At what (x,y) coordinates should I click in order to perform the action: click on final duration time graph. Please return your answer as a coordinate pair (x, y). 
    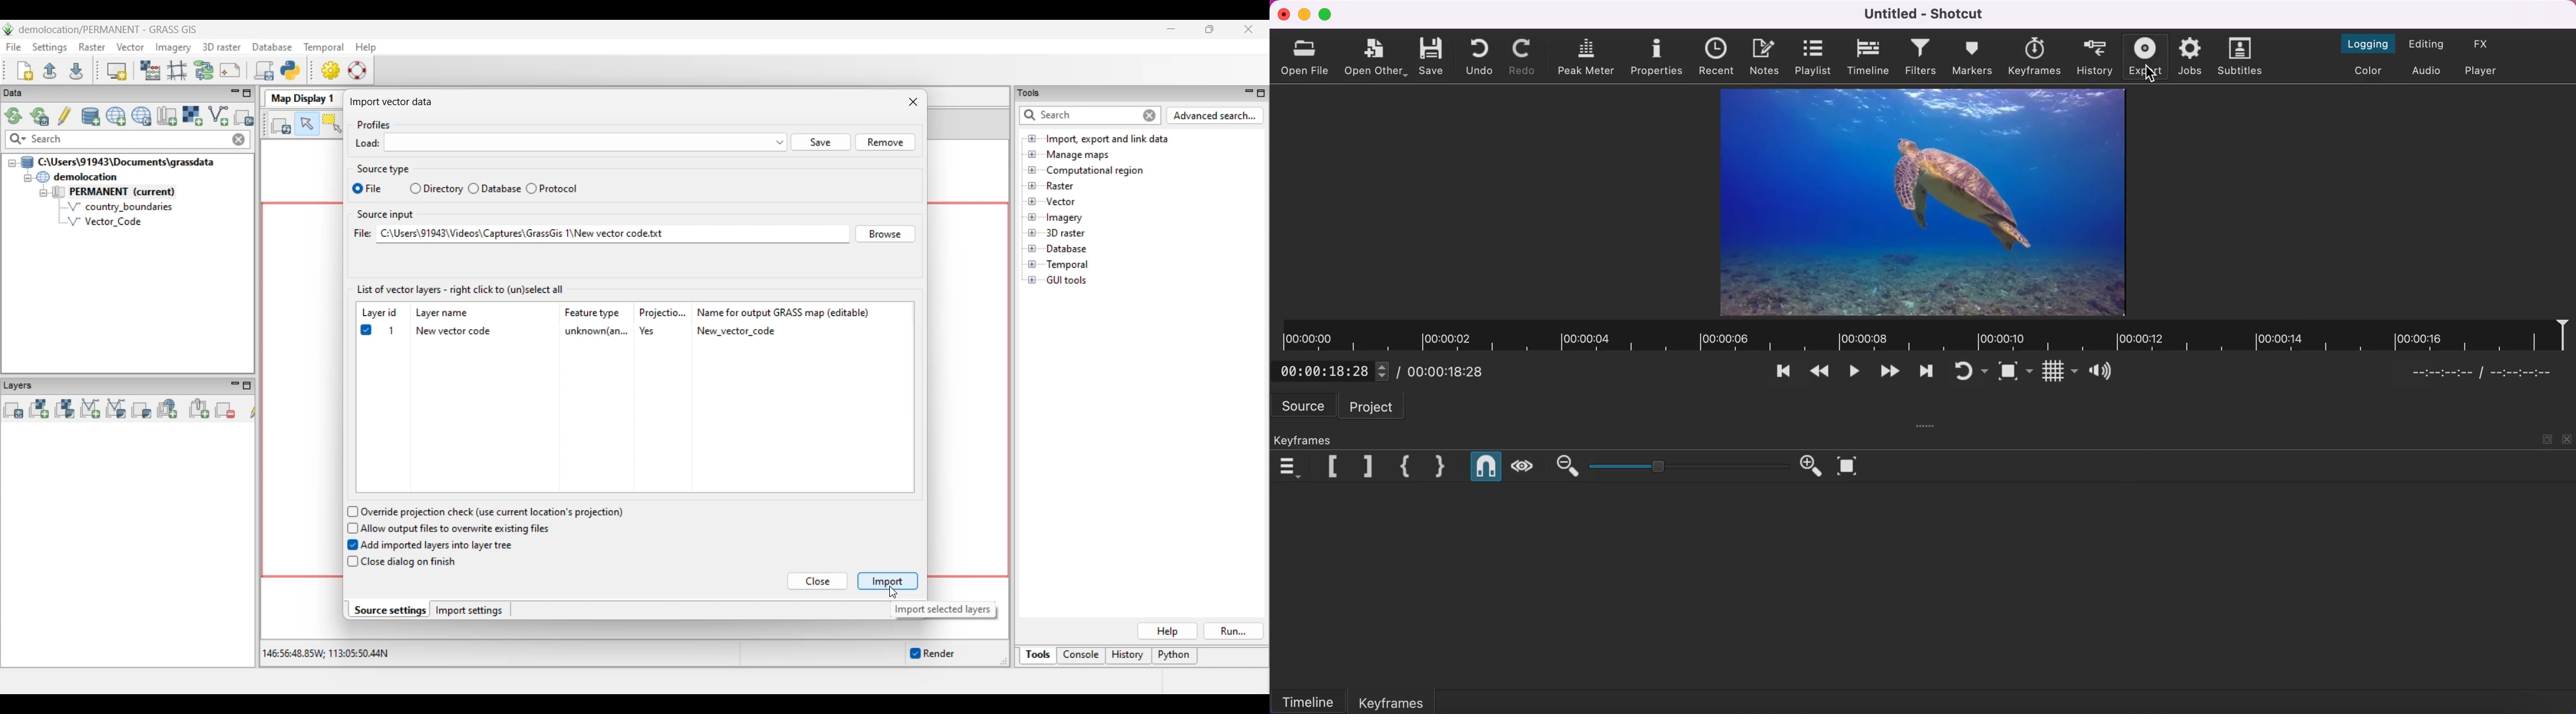
    Looking at the image, I should click on (2483, 376).